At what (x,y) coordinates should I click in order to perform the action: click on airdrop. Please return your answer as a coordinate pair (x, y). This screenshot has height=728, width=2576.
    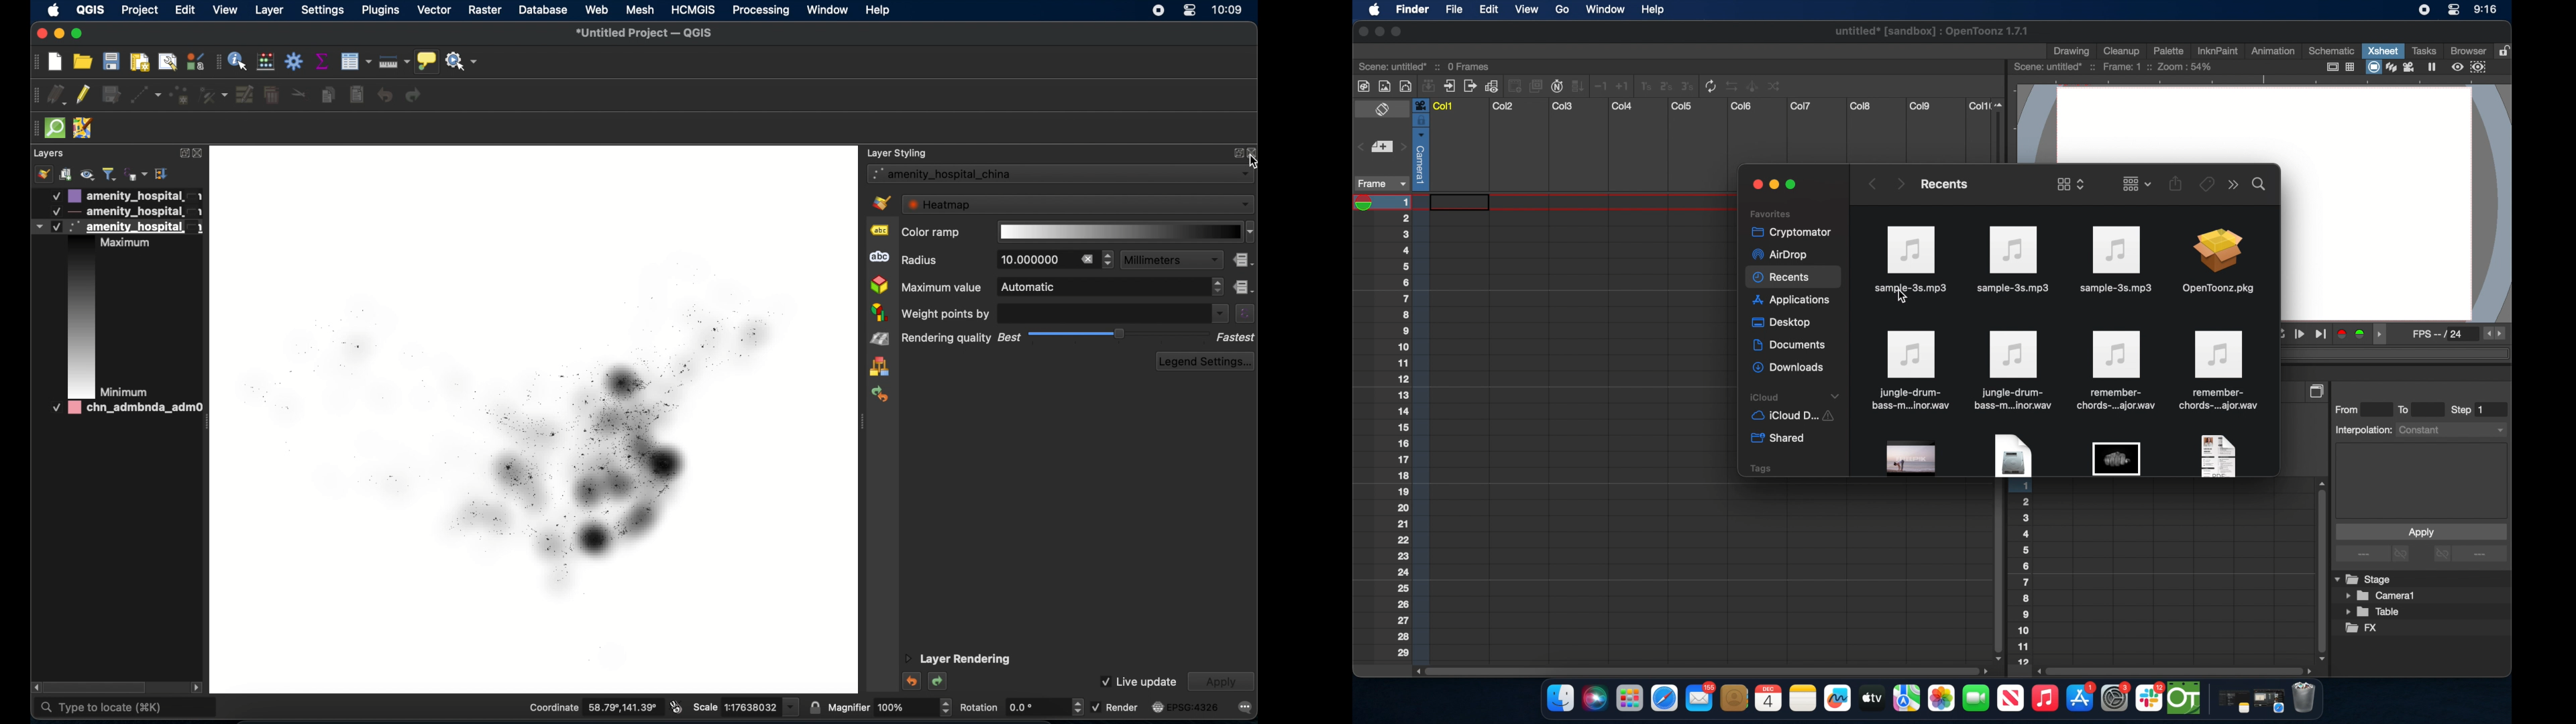
    Looking at the image, I should click on (1779, 255).